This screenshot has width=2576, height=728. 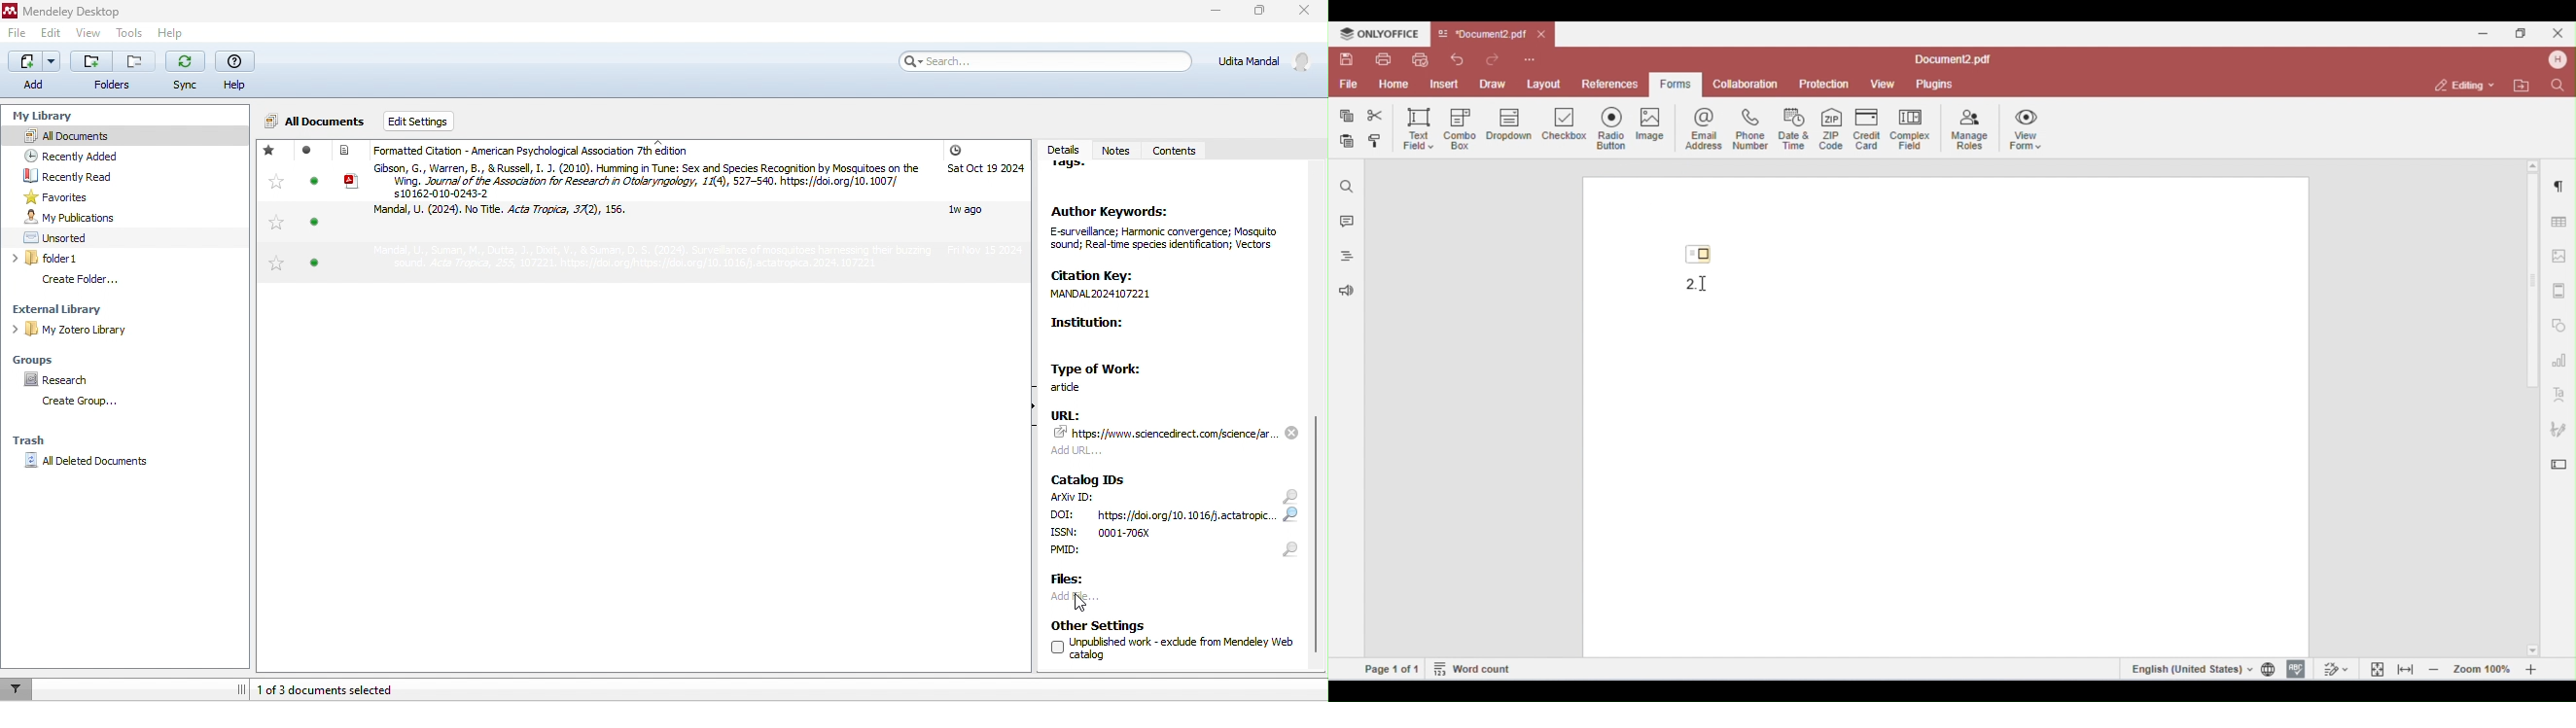 I want to click on recently read, so click(x=88, y=177).